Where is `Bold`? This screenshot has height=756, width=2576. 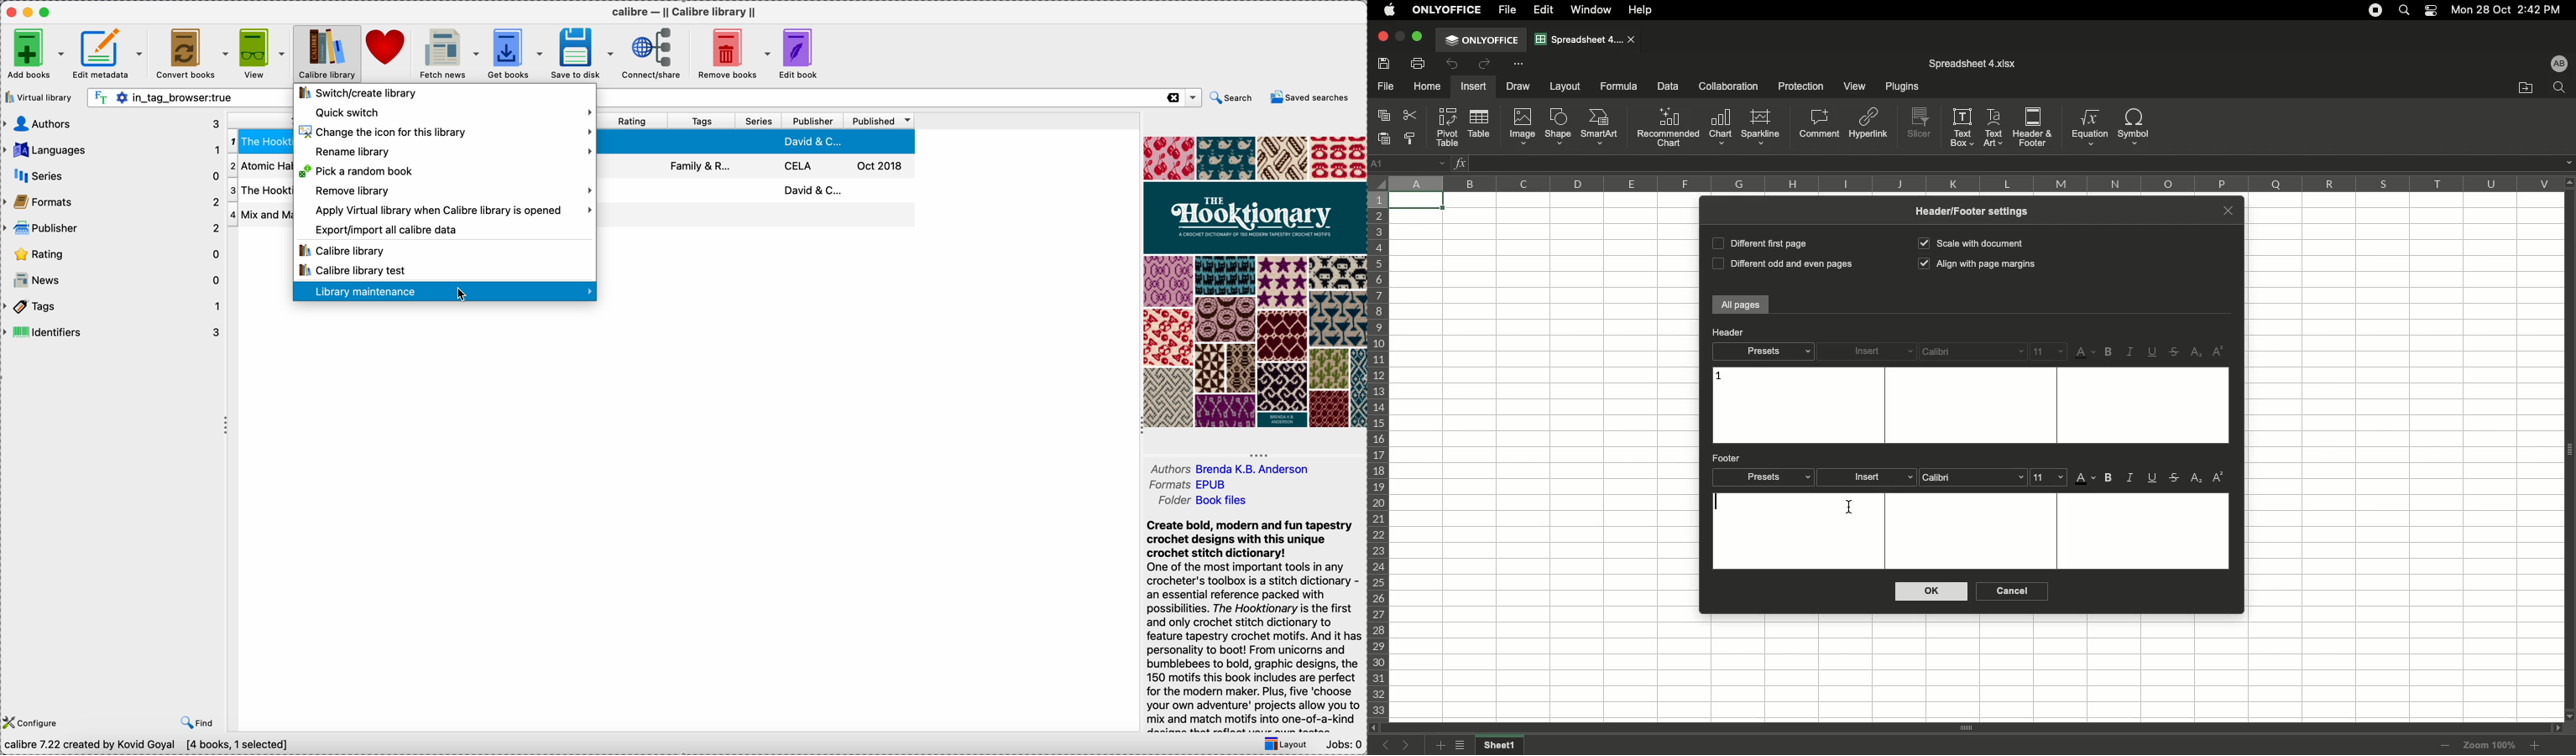 Bold is located at coordinates (2110, 478).